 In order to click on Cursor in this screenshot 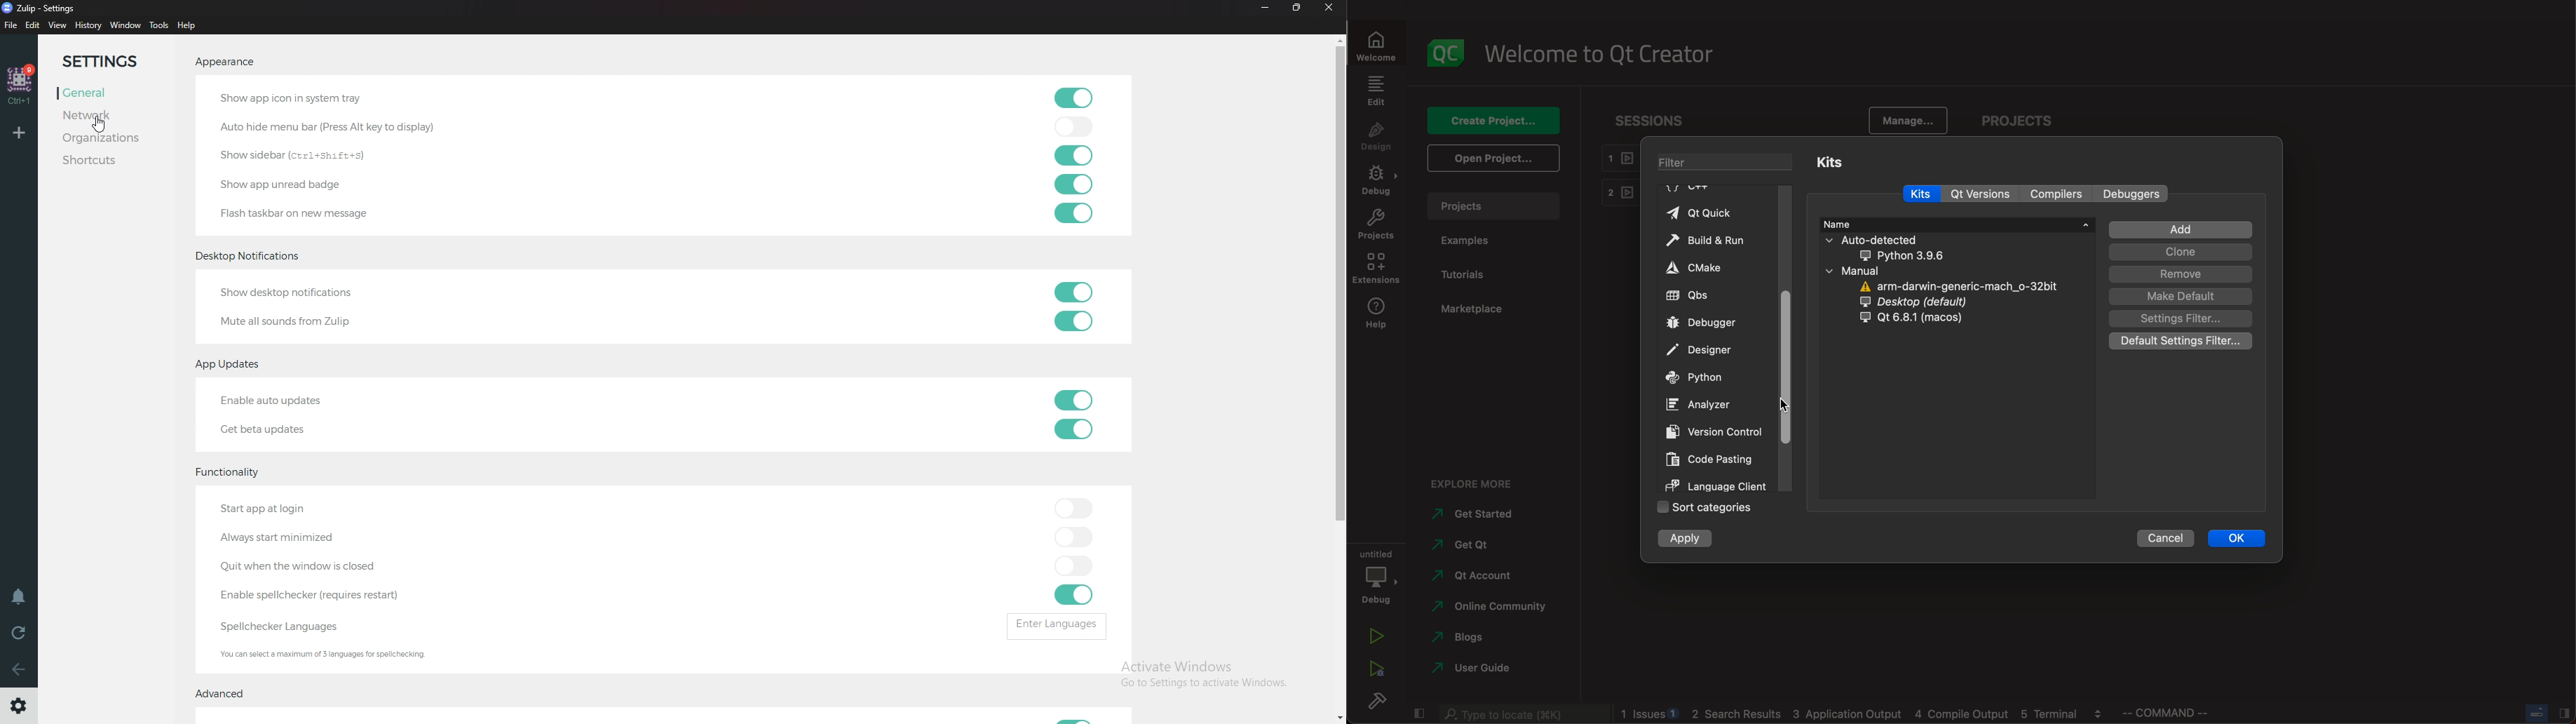, I will do `click(95, 126)`.